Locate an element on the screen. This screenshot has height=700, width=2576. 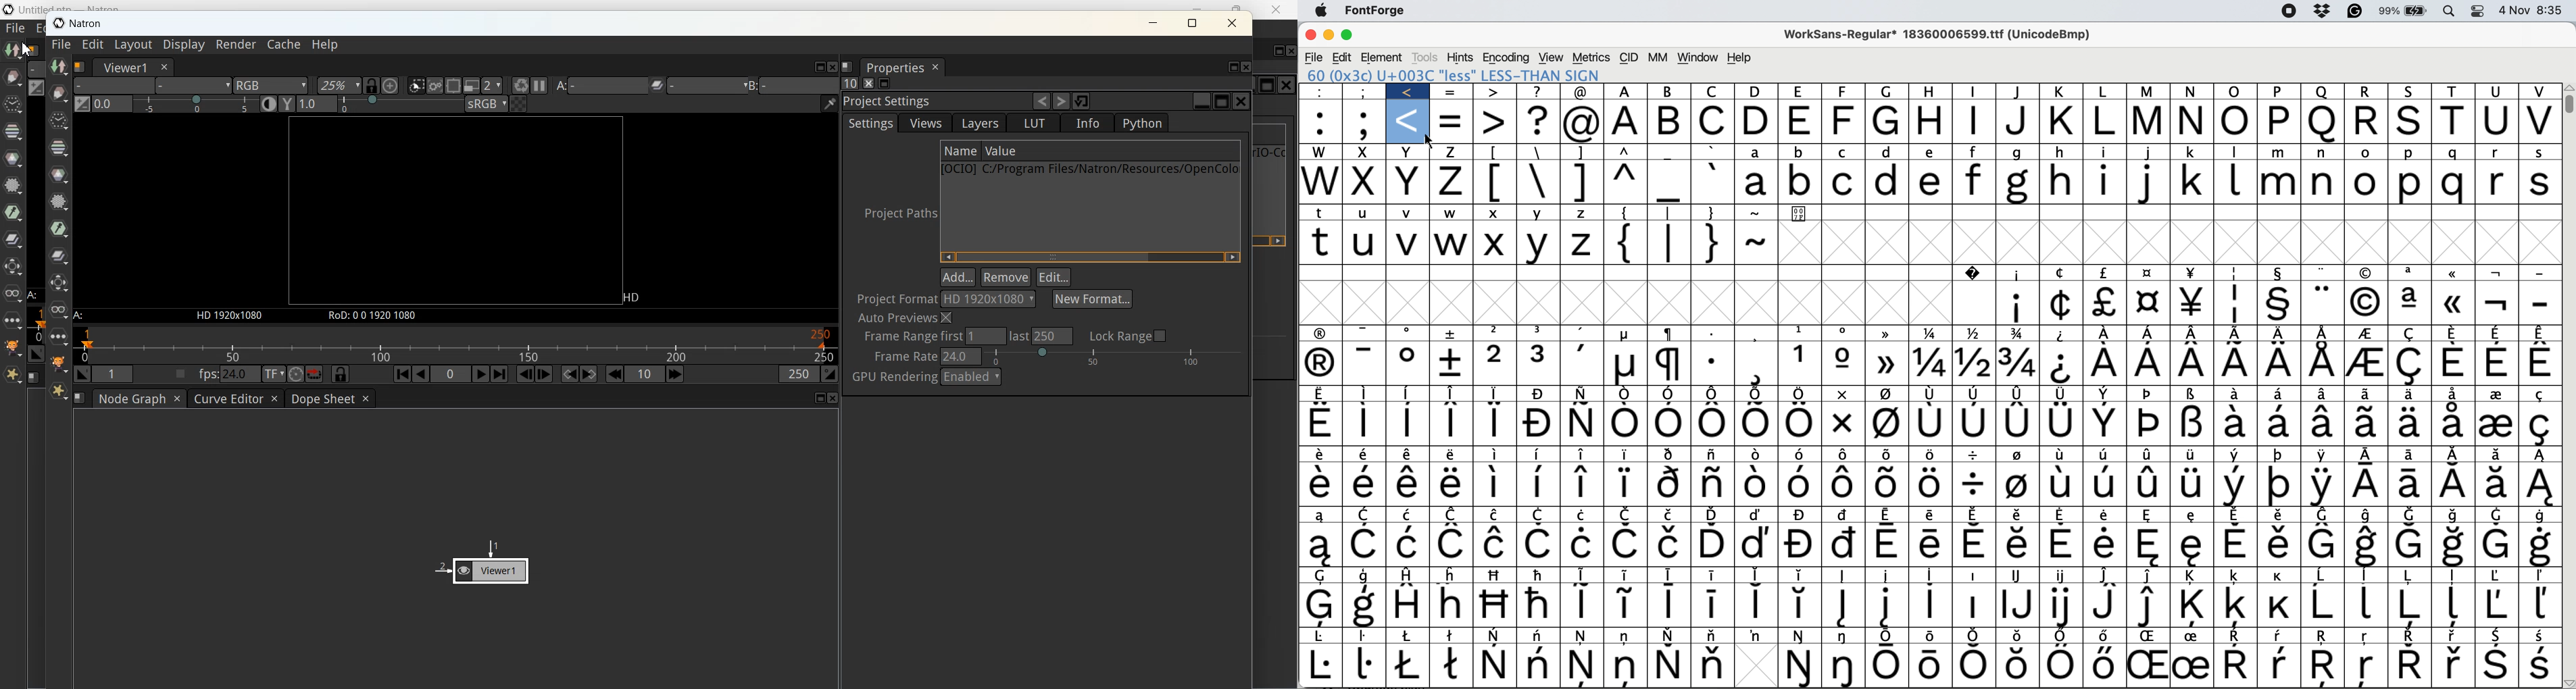
Symbol is located at coordinates (2541, 576).